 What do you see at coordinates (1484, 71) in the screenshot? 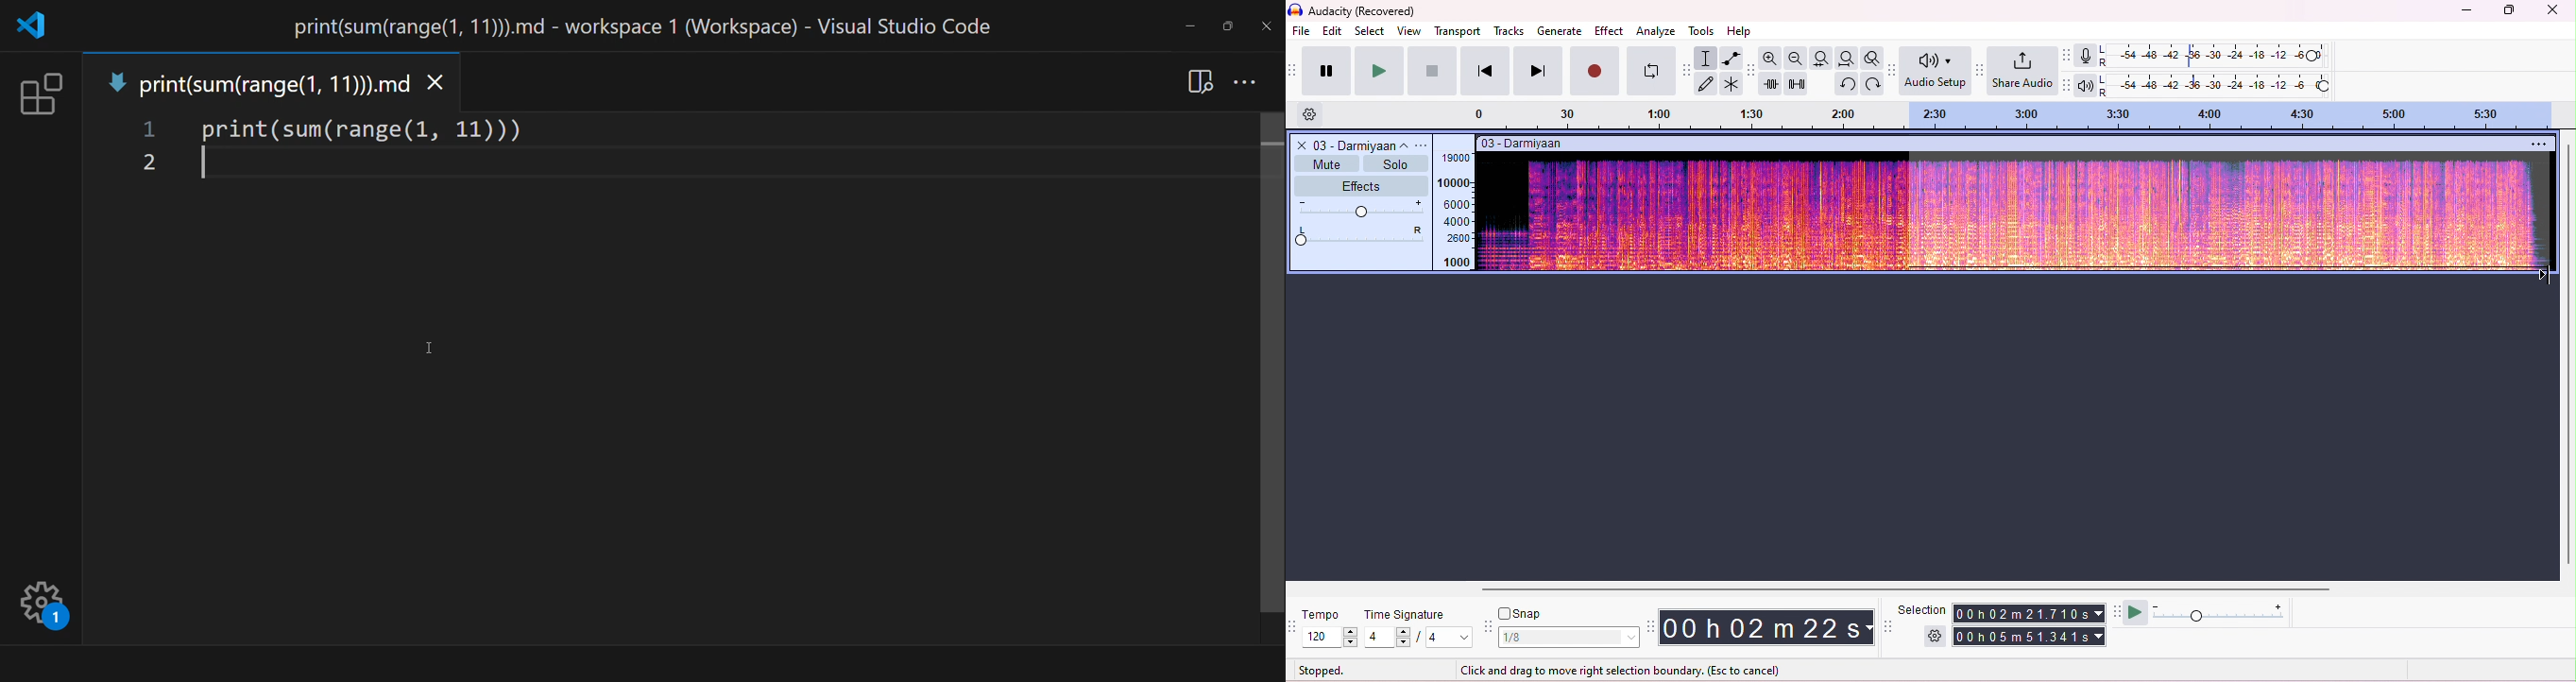
I see `previous` at bounding box center [1484, 71].